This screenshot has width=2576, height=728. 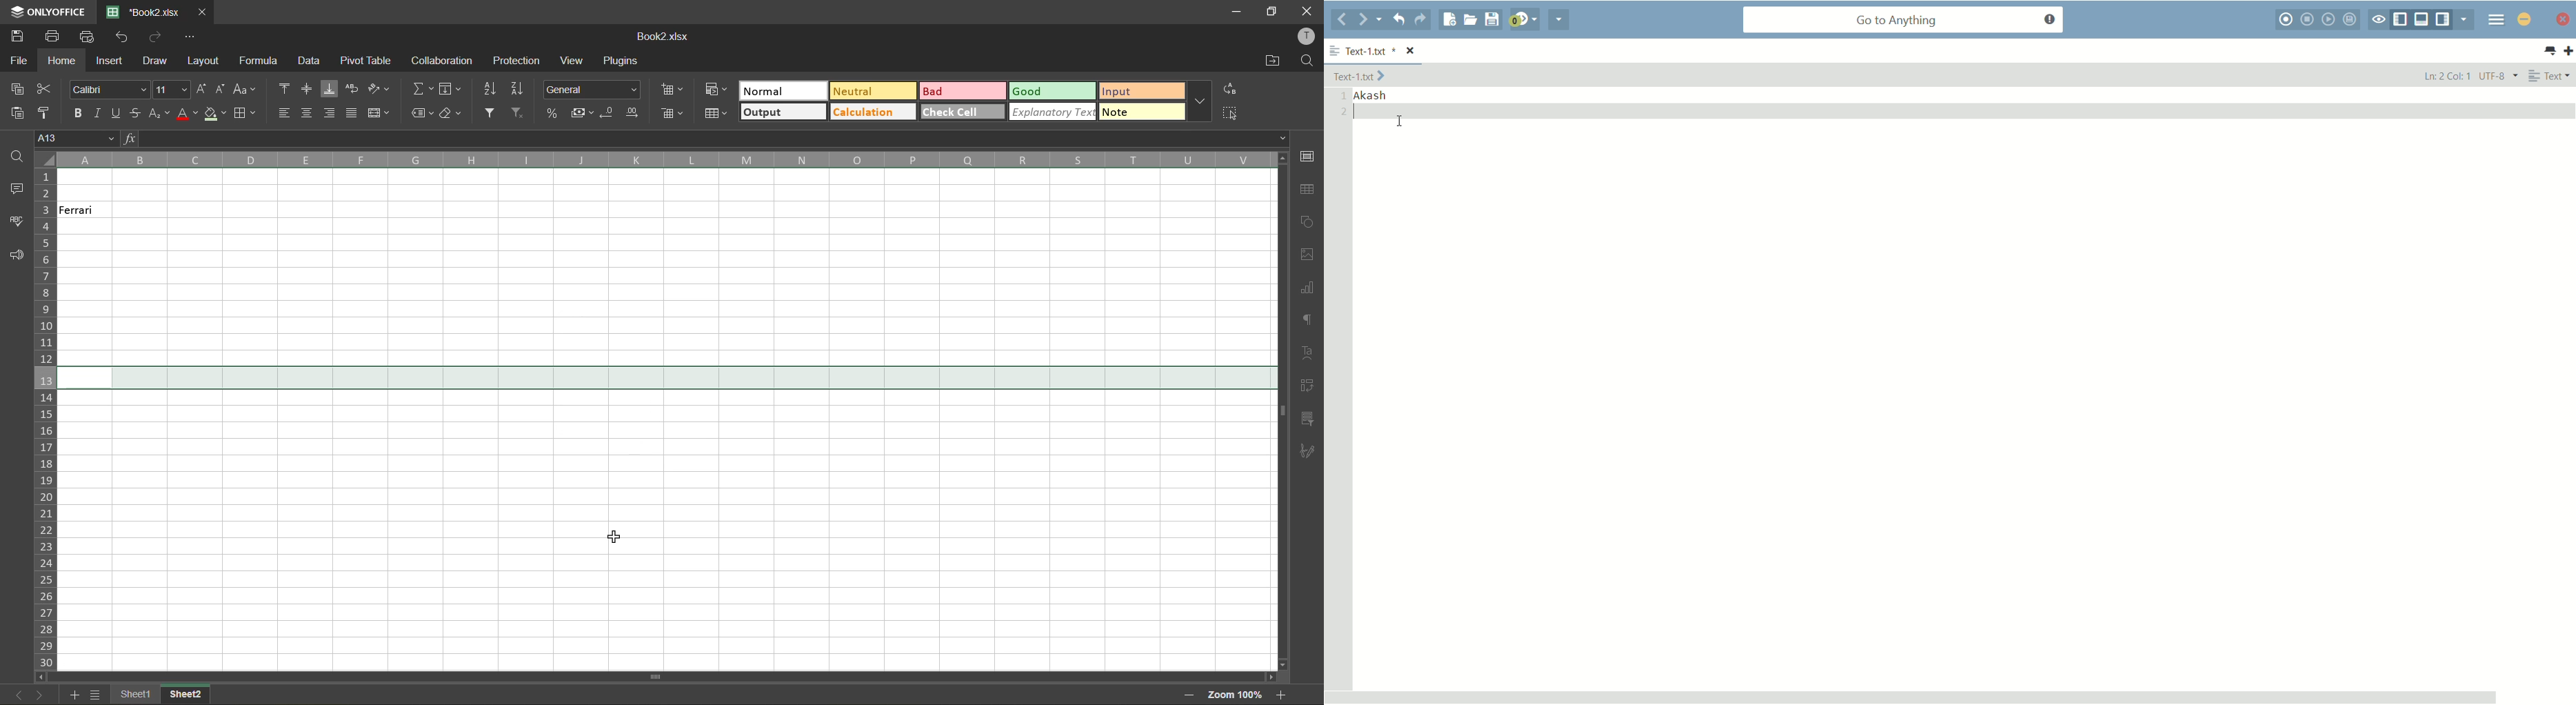 What do you see at coordinates (671, 115) in the screenshot?
I see `delete cells` at bounding box center [671, 115].